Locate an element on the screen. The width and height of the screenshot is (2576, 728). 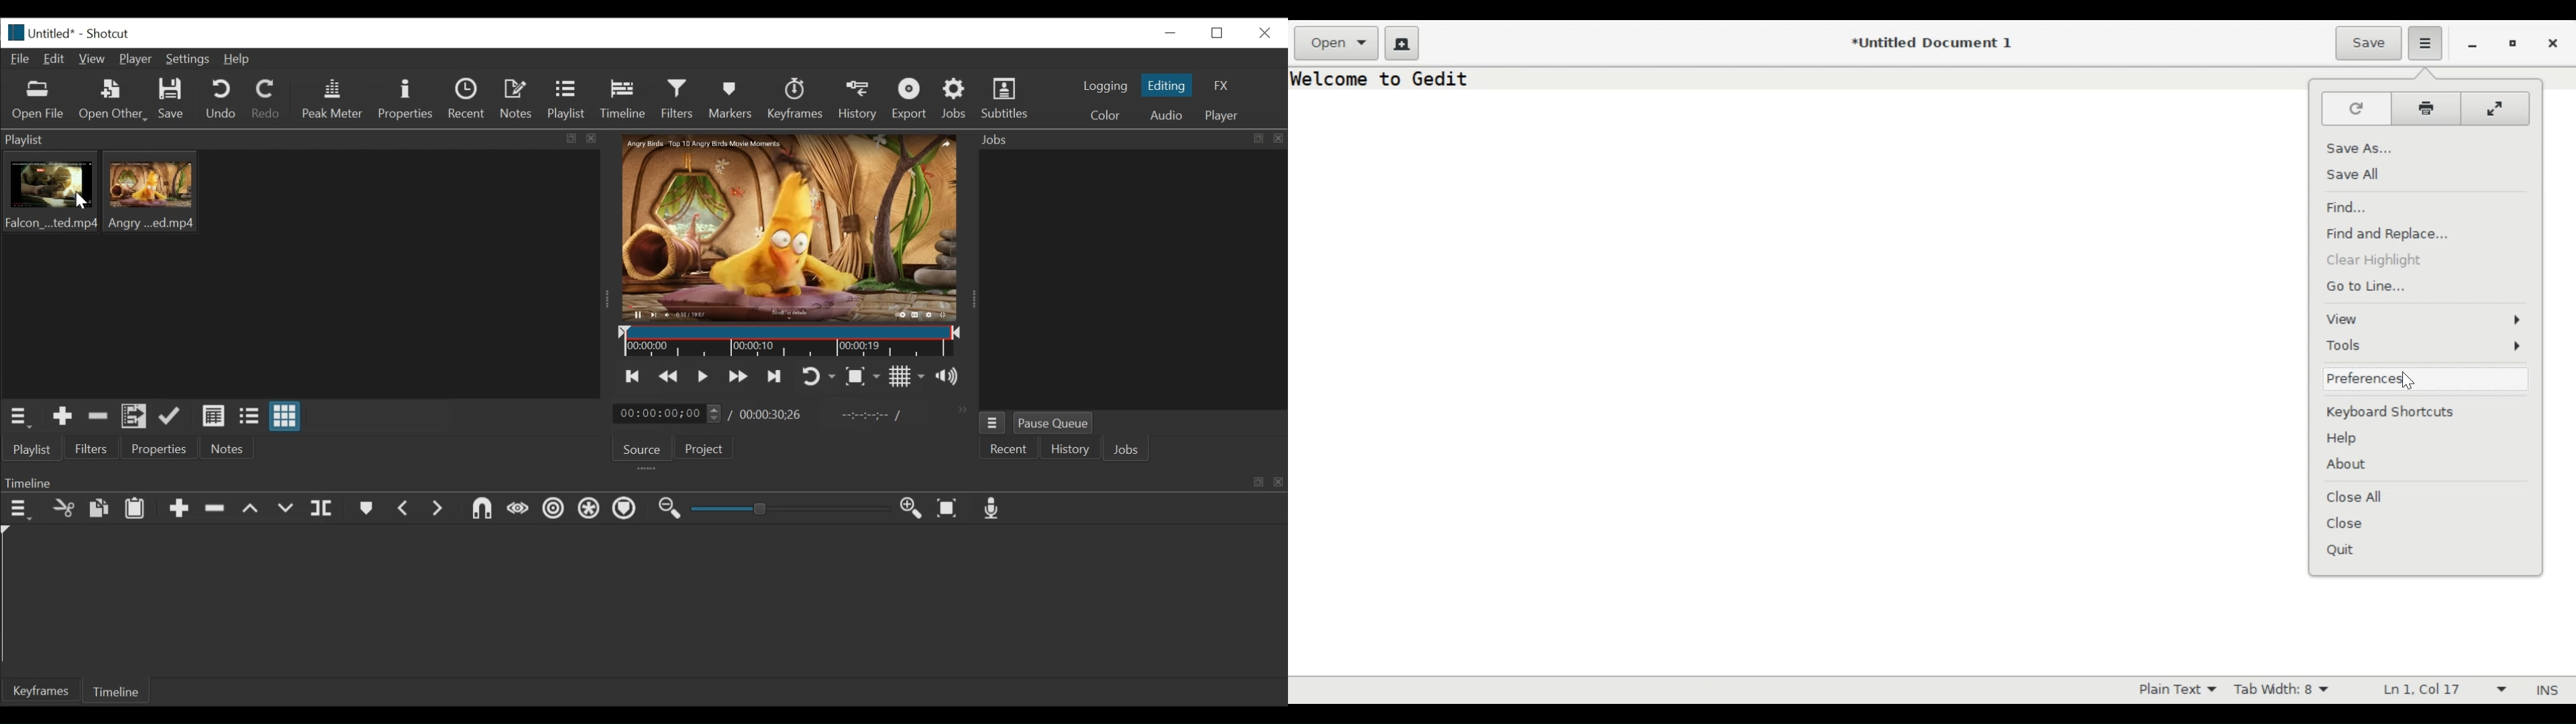
Export is located at coordinates (912, 101).